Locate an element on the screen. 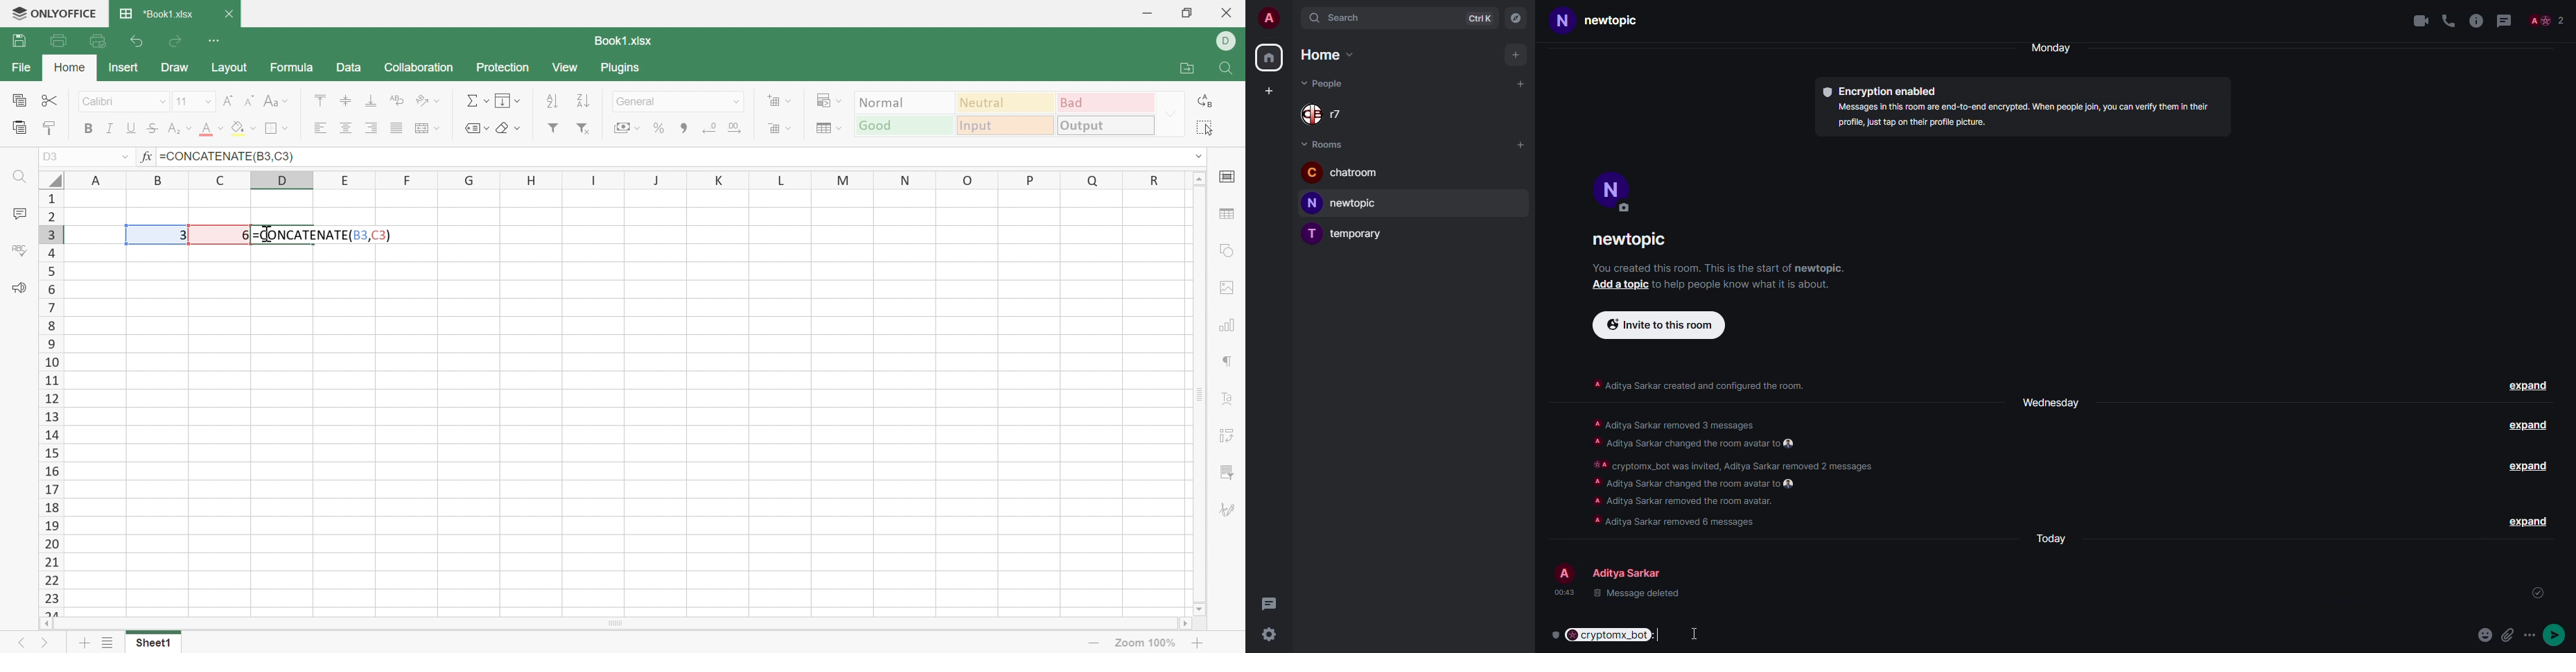 This screenshot has width=2576, height=672. threads is located at coordinates (2508, 20).